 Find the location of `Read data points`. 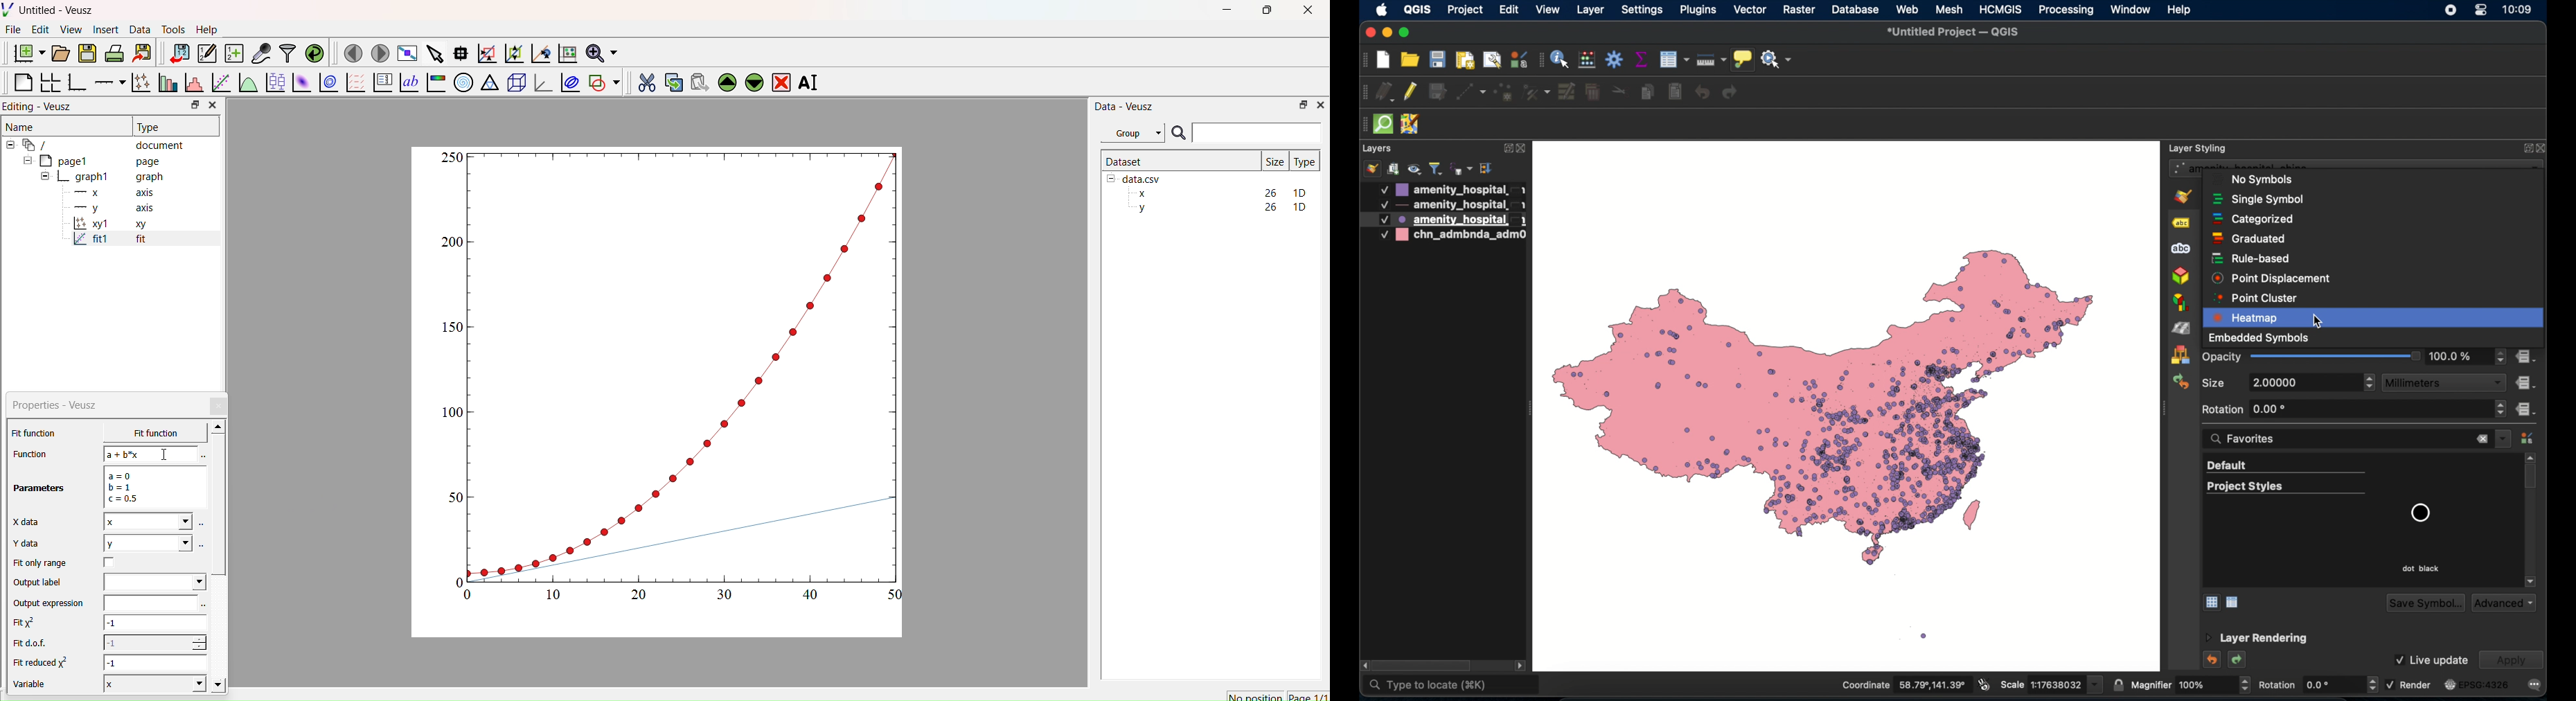

Read data points is located at coordinates (459, 51).